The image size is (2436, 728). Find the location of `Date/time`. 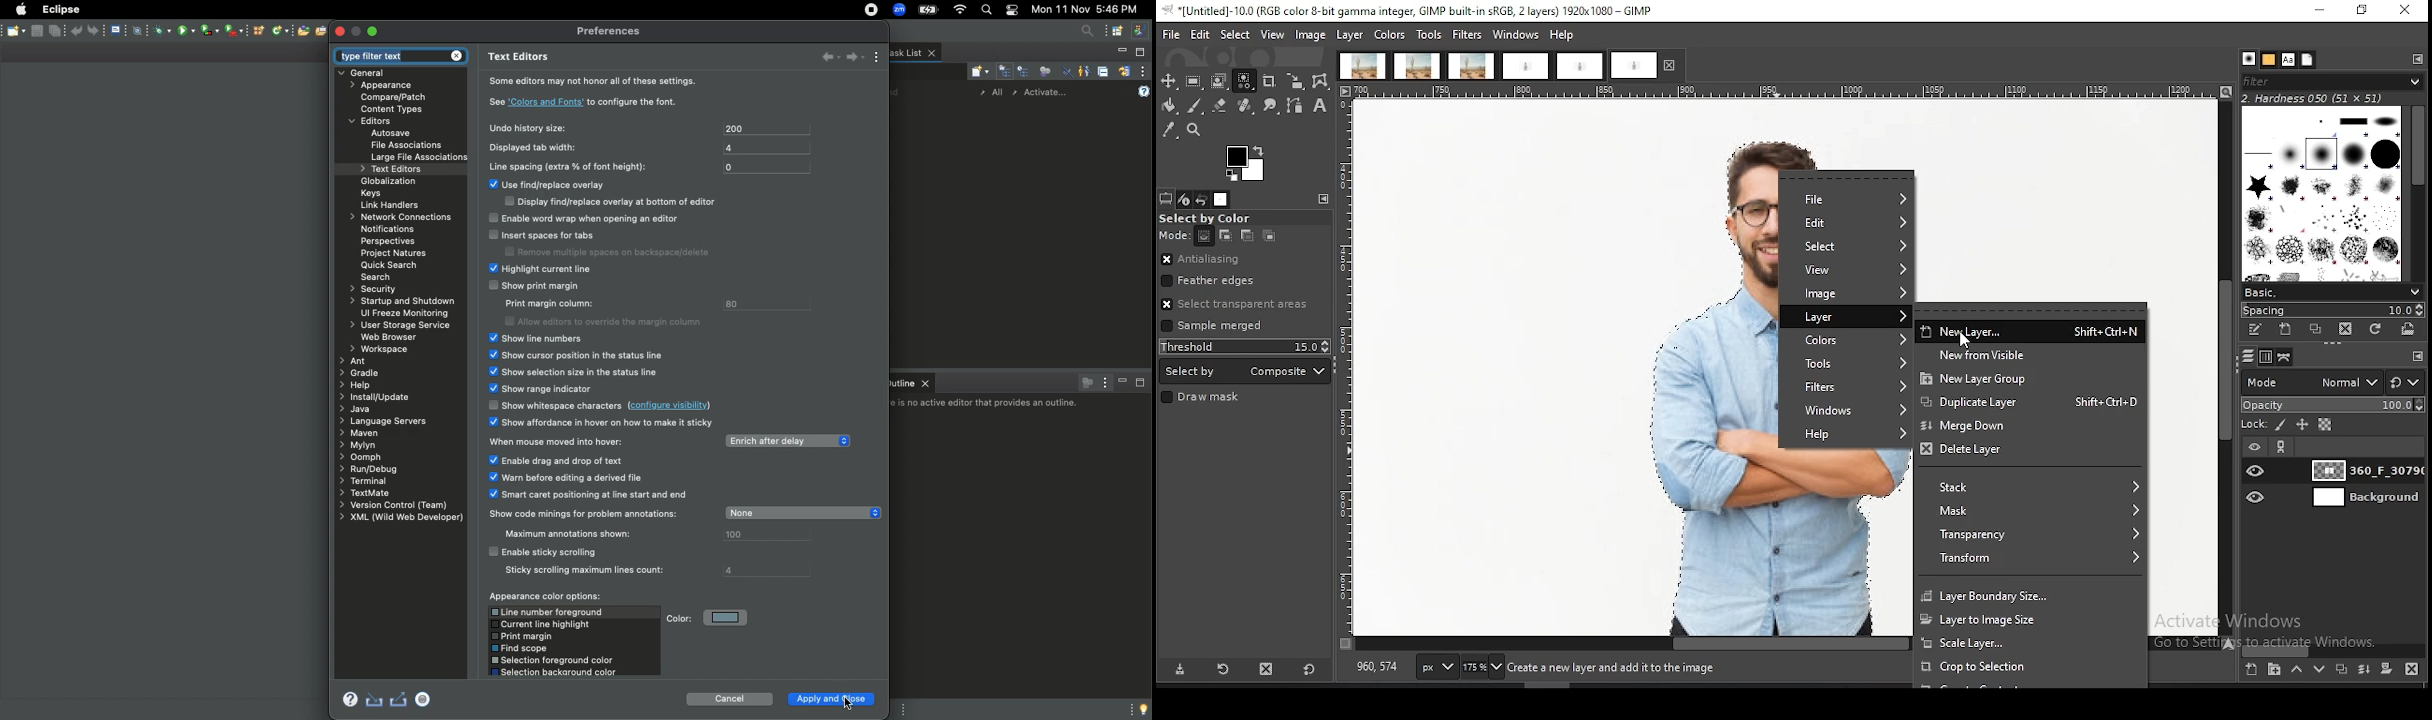

Date/time is located at coordinates (1090, 10).